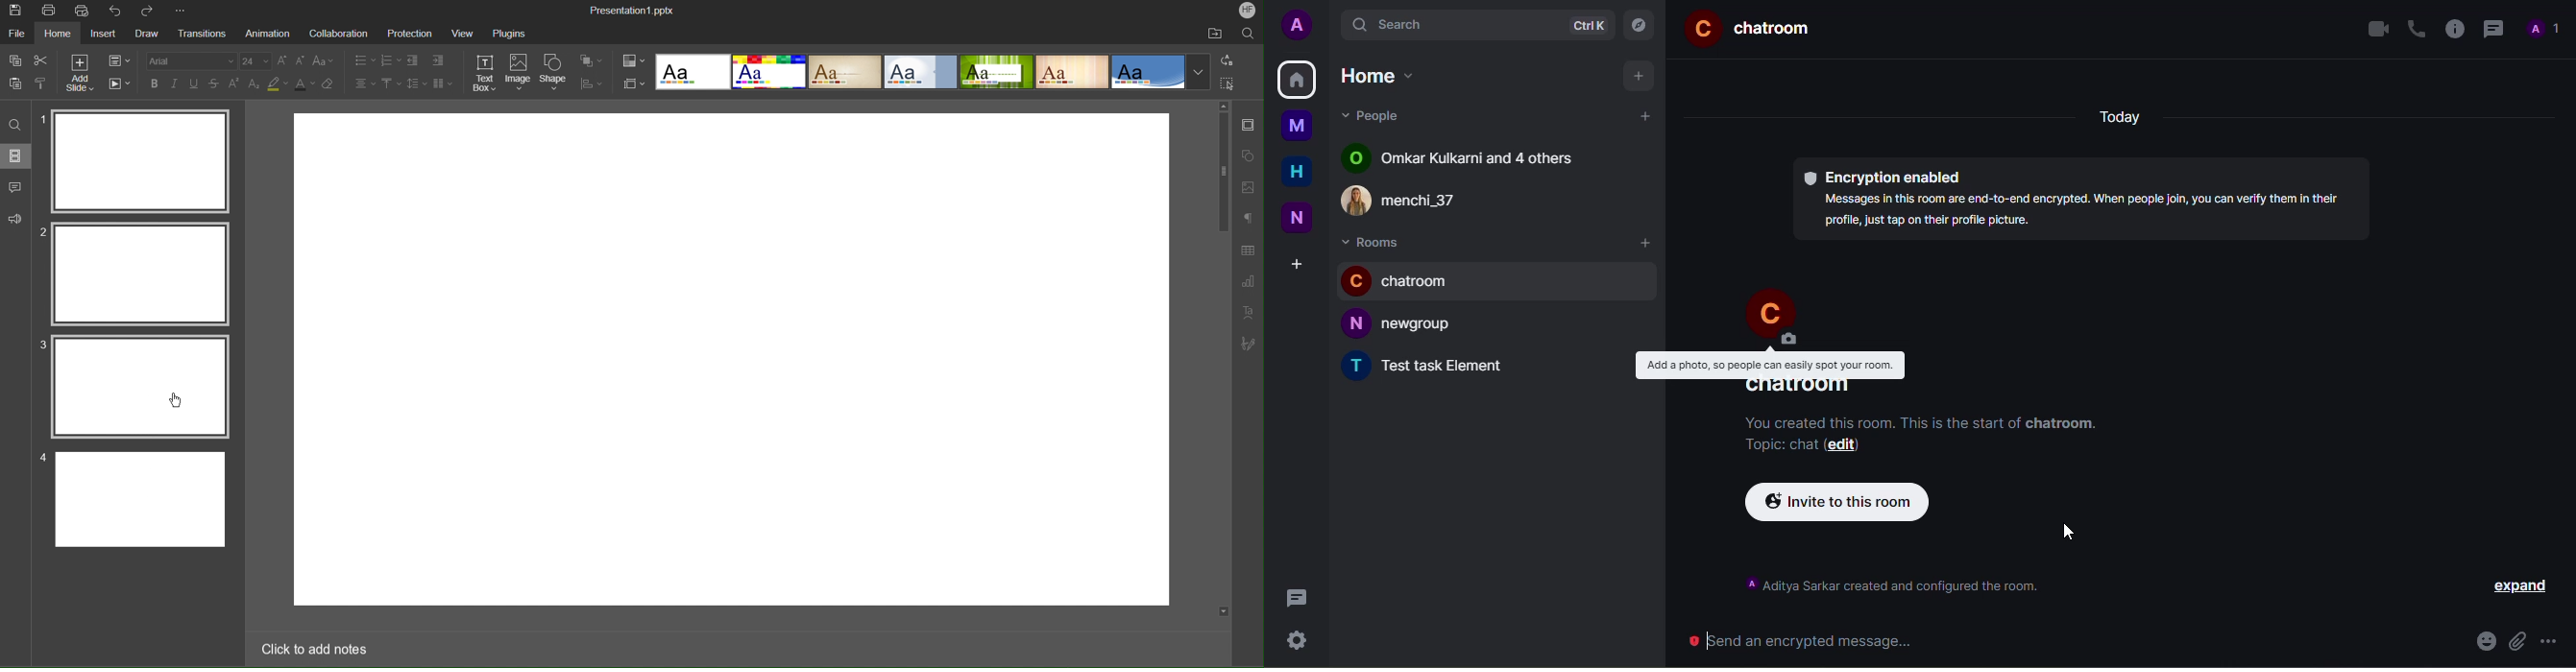  What do you see at coordinates (1381, 79) in the screenshot?
I see `home` at bounding box center [1381, 79].